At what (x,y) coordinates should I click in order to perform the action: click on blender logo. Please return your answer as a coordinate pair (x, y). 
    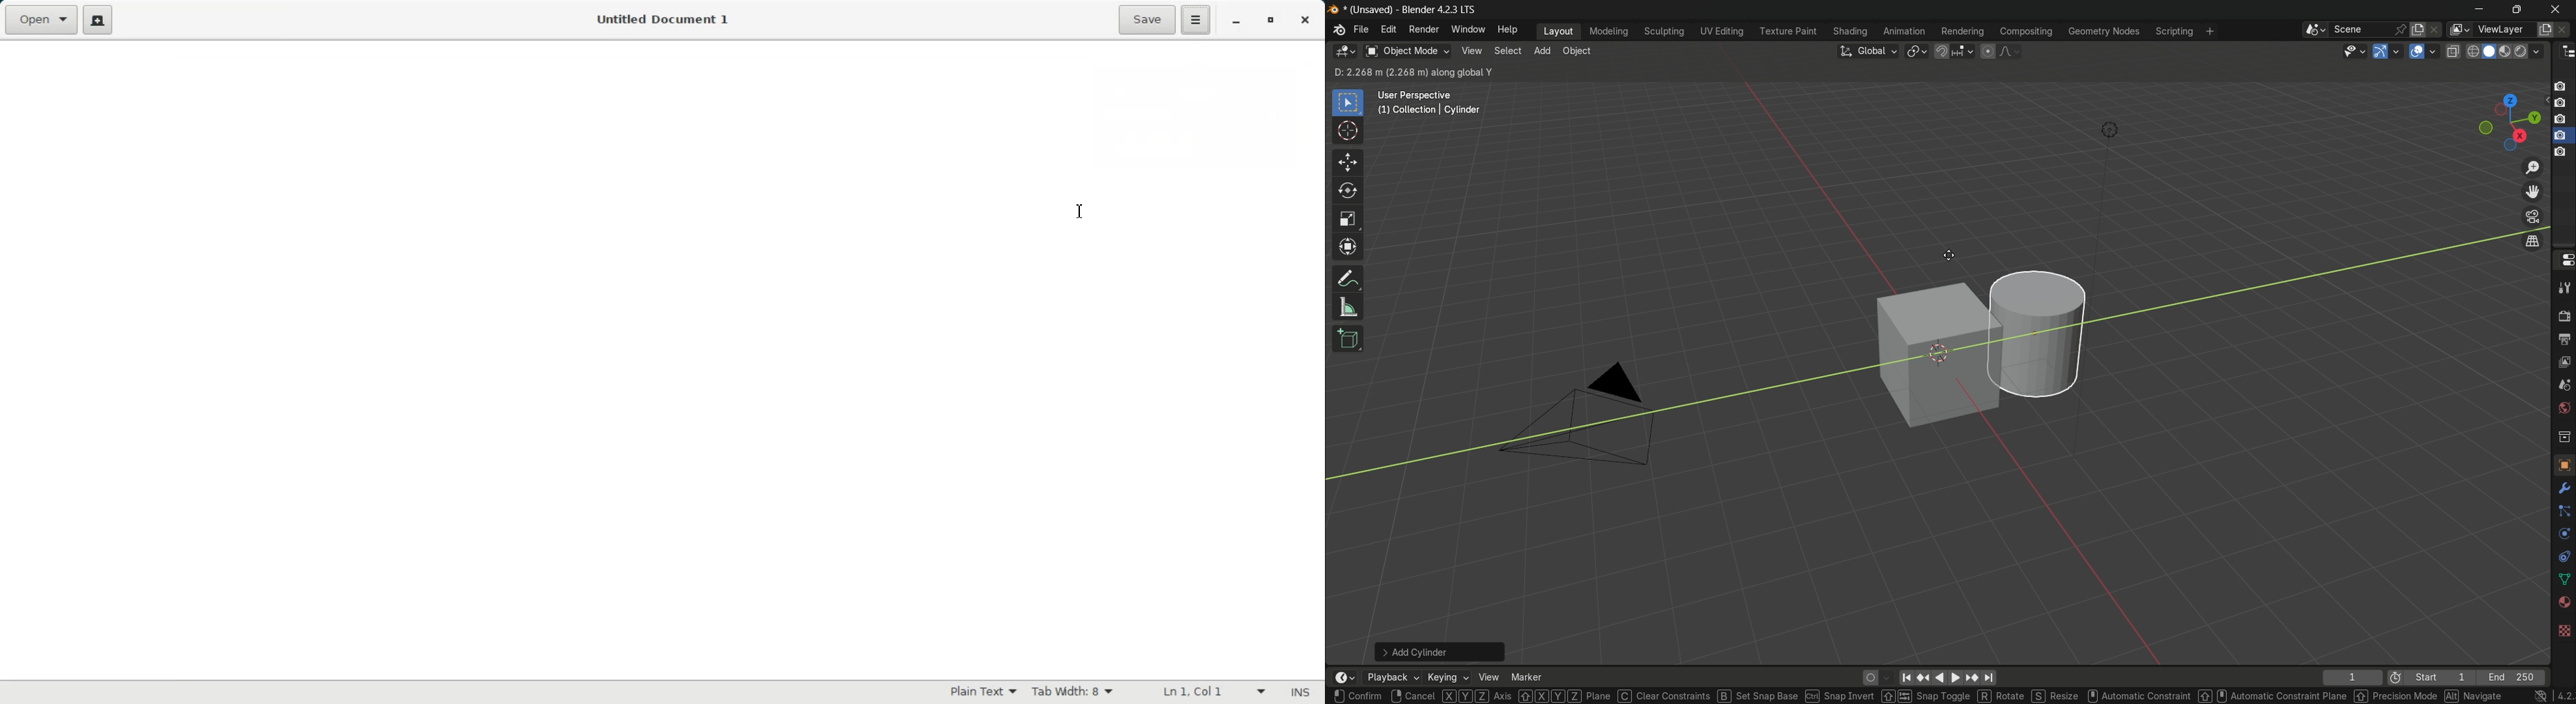
    Looking at the image, I should click on (1337, 31).